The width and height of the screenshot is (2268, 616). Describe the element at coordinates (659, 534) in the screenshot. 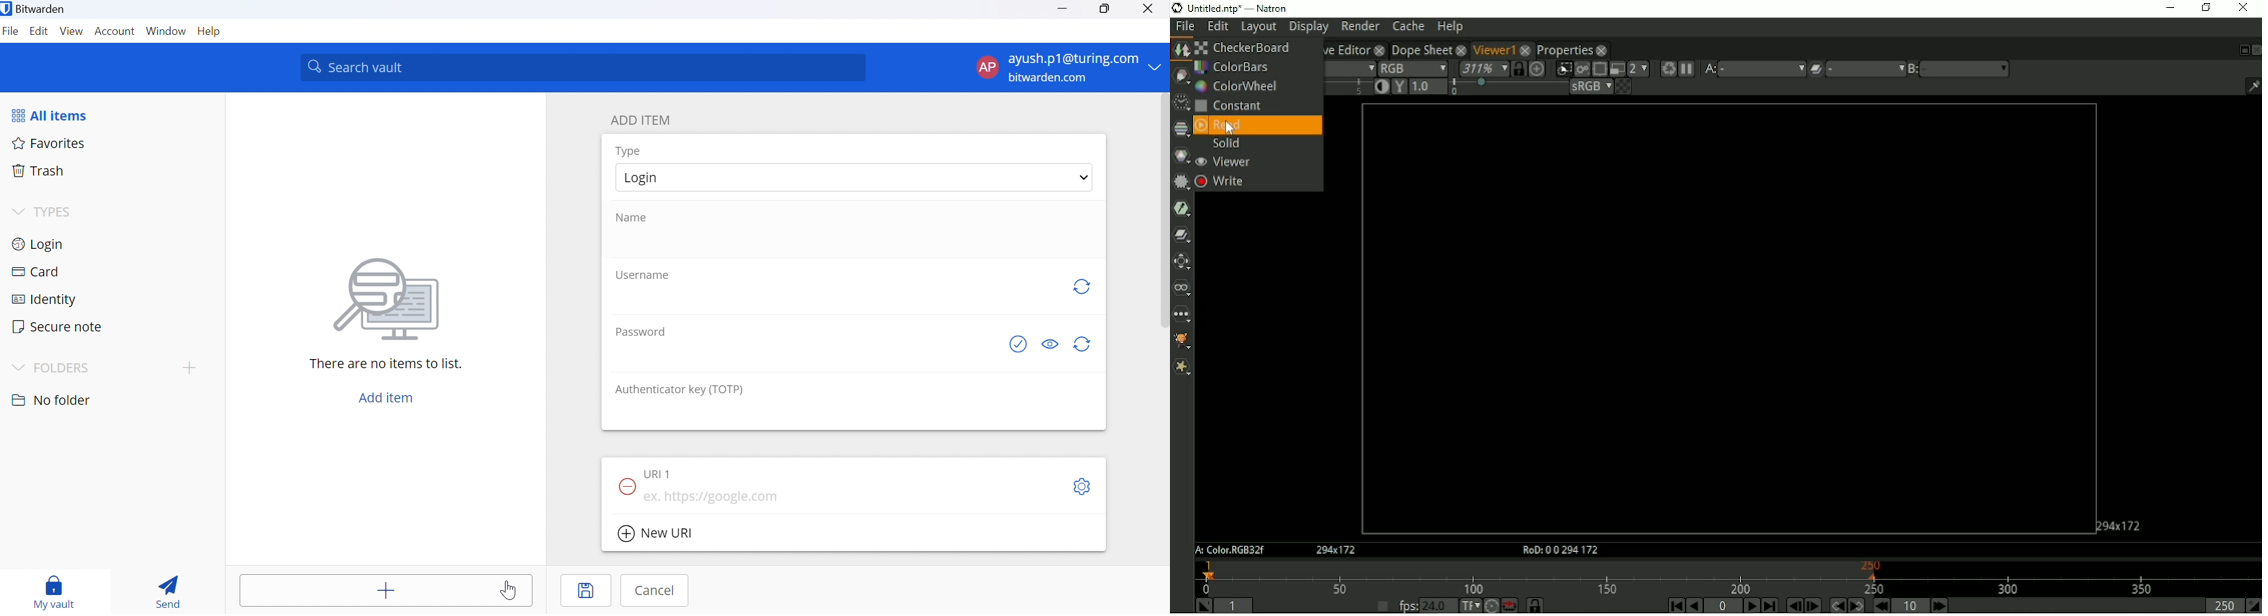

I see `New URI` at that location.